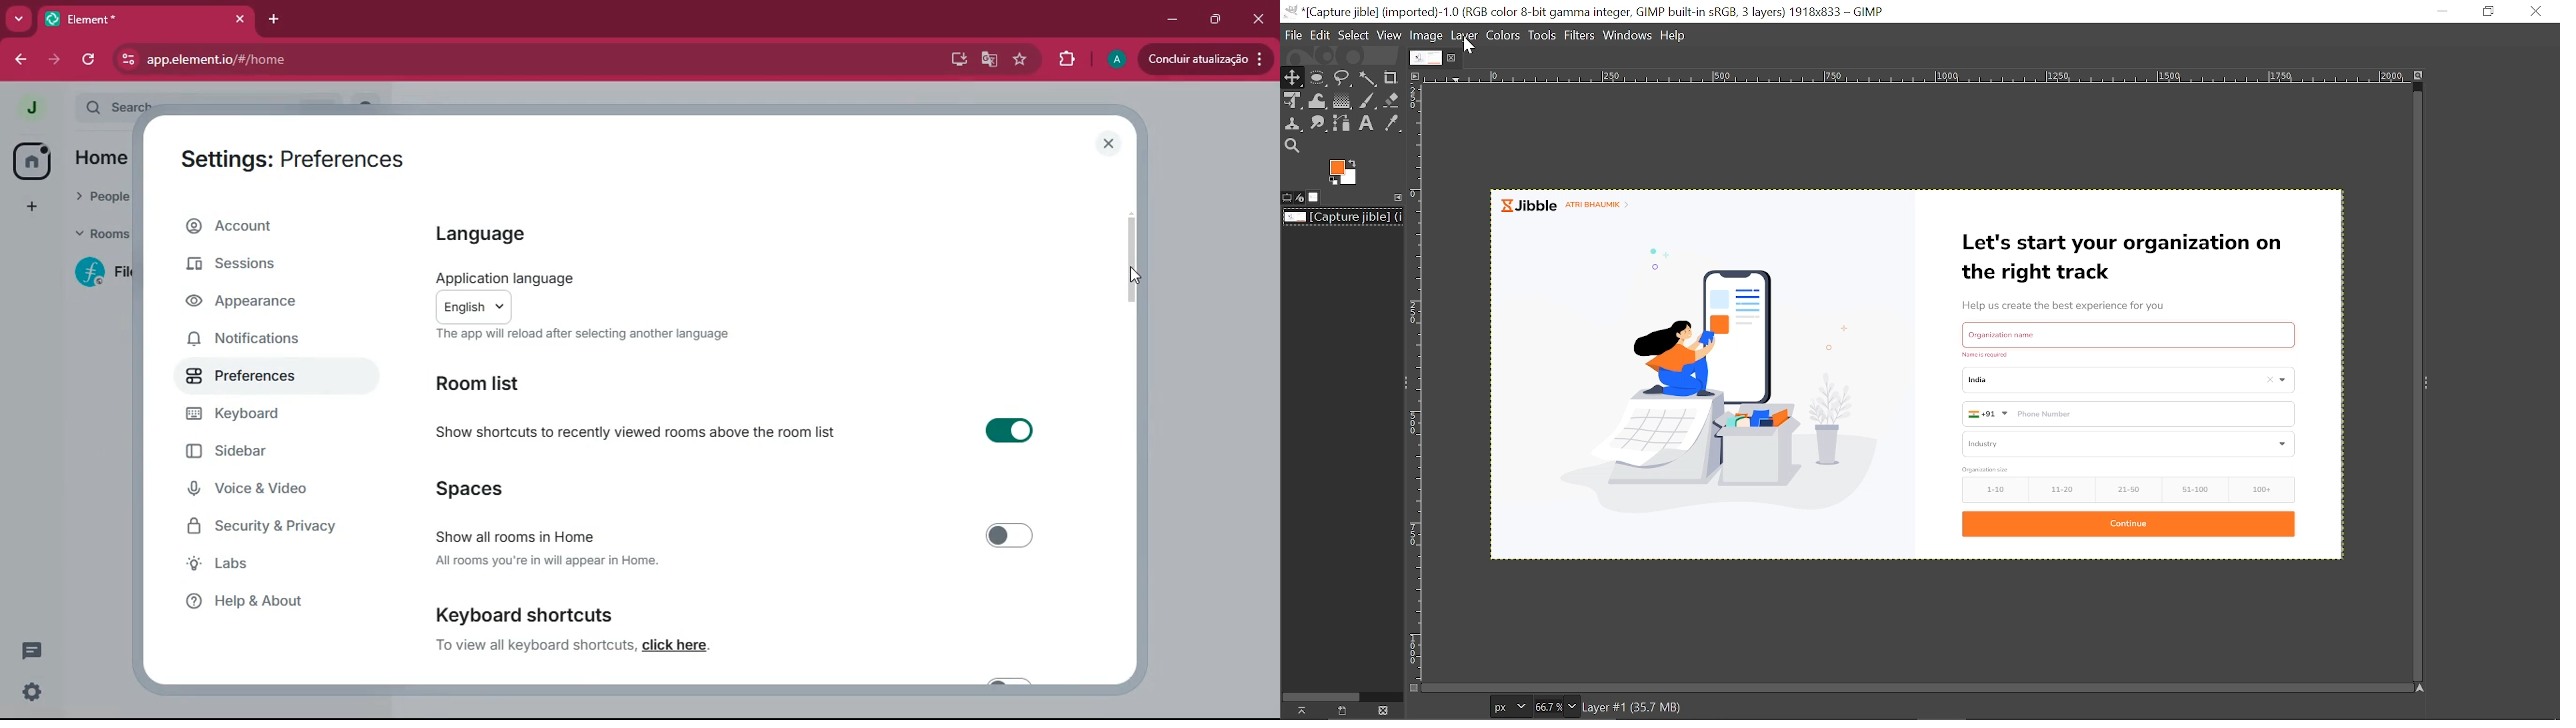  Describe the element at coordinates (270, 568) in the screenshot. I see `labs` at that location.